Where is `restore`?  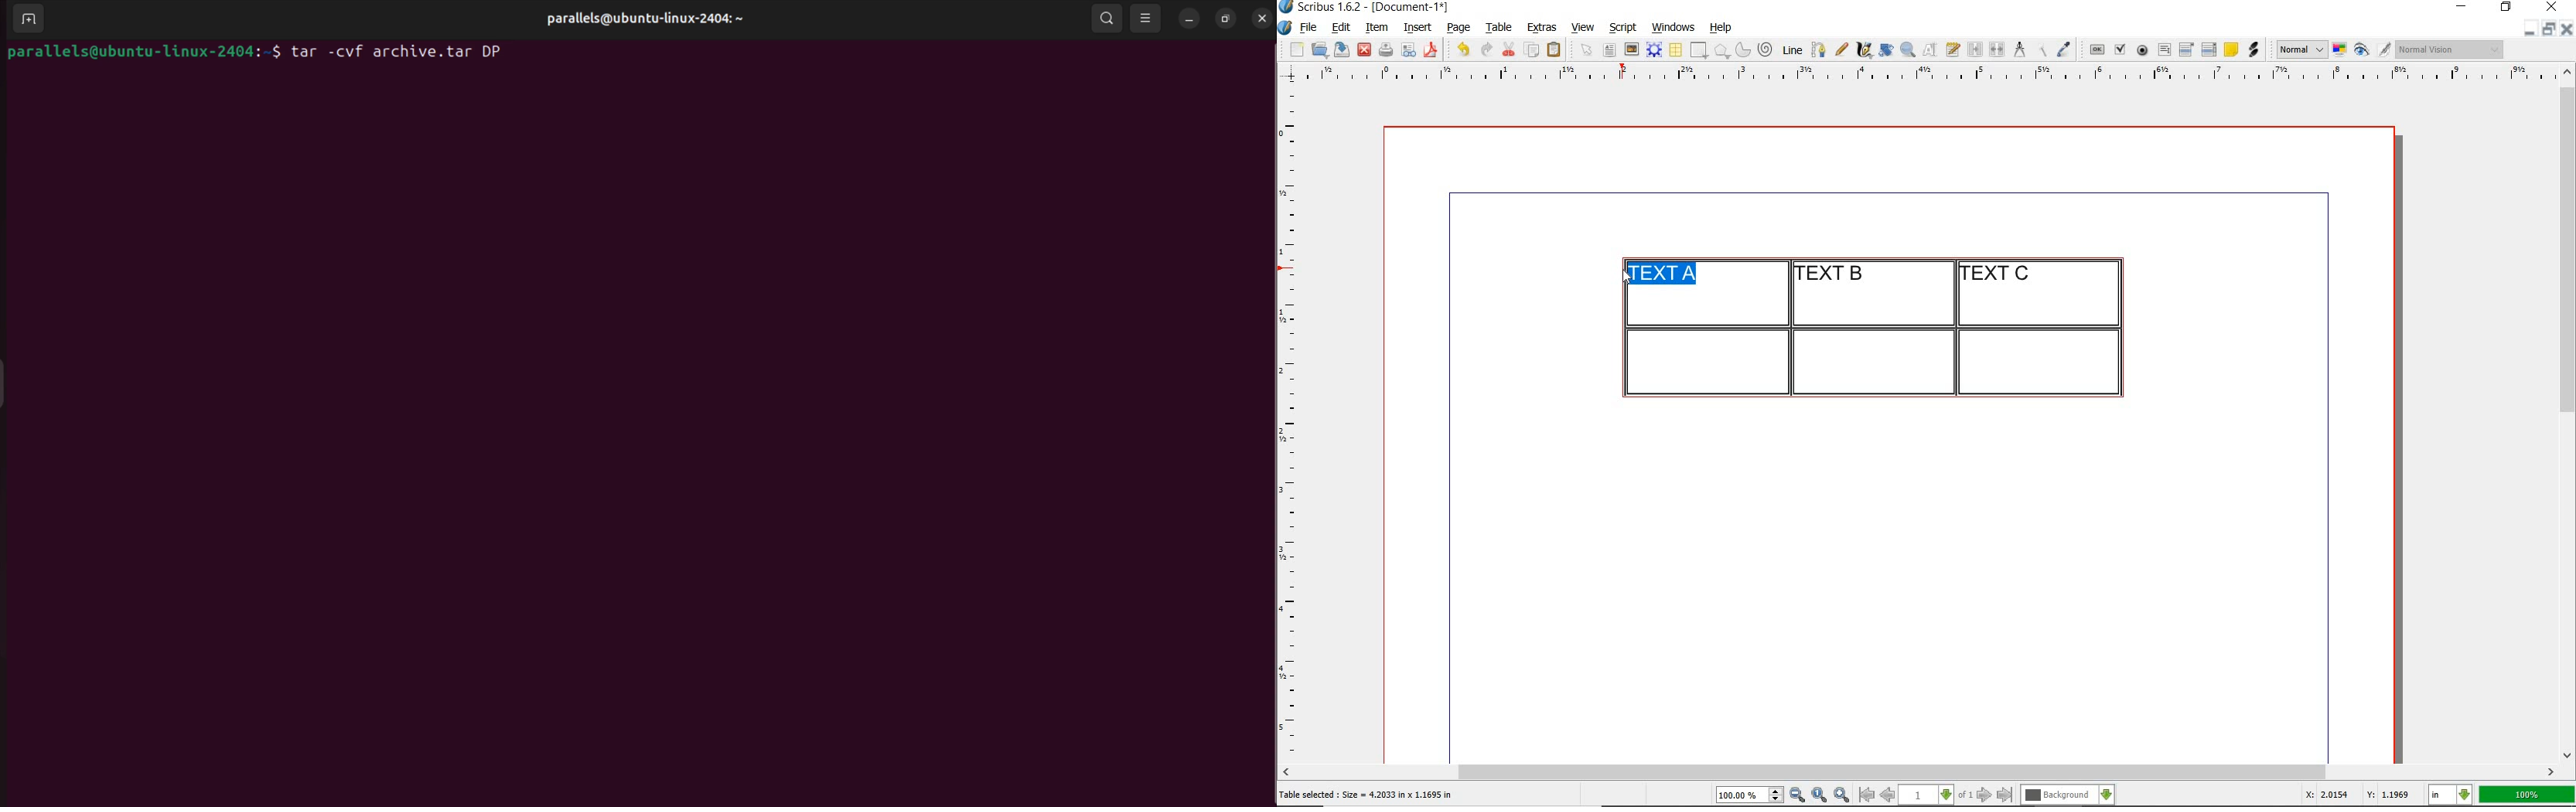
restore is located at coordinates (2549, 28).